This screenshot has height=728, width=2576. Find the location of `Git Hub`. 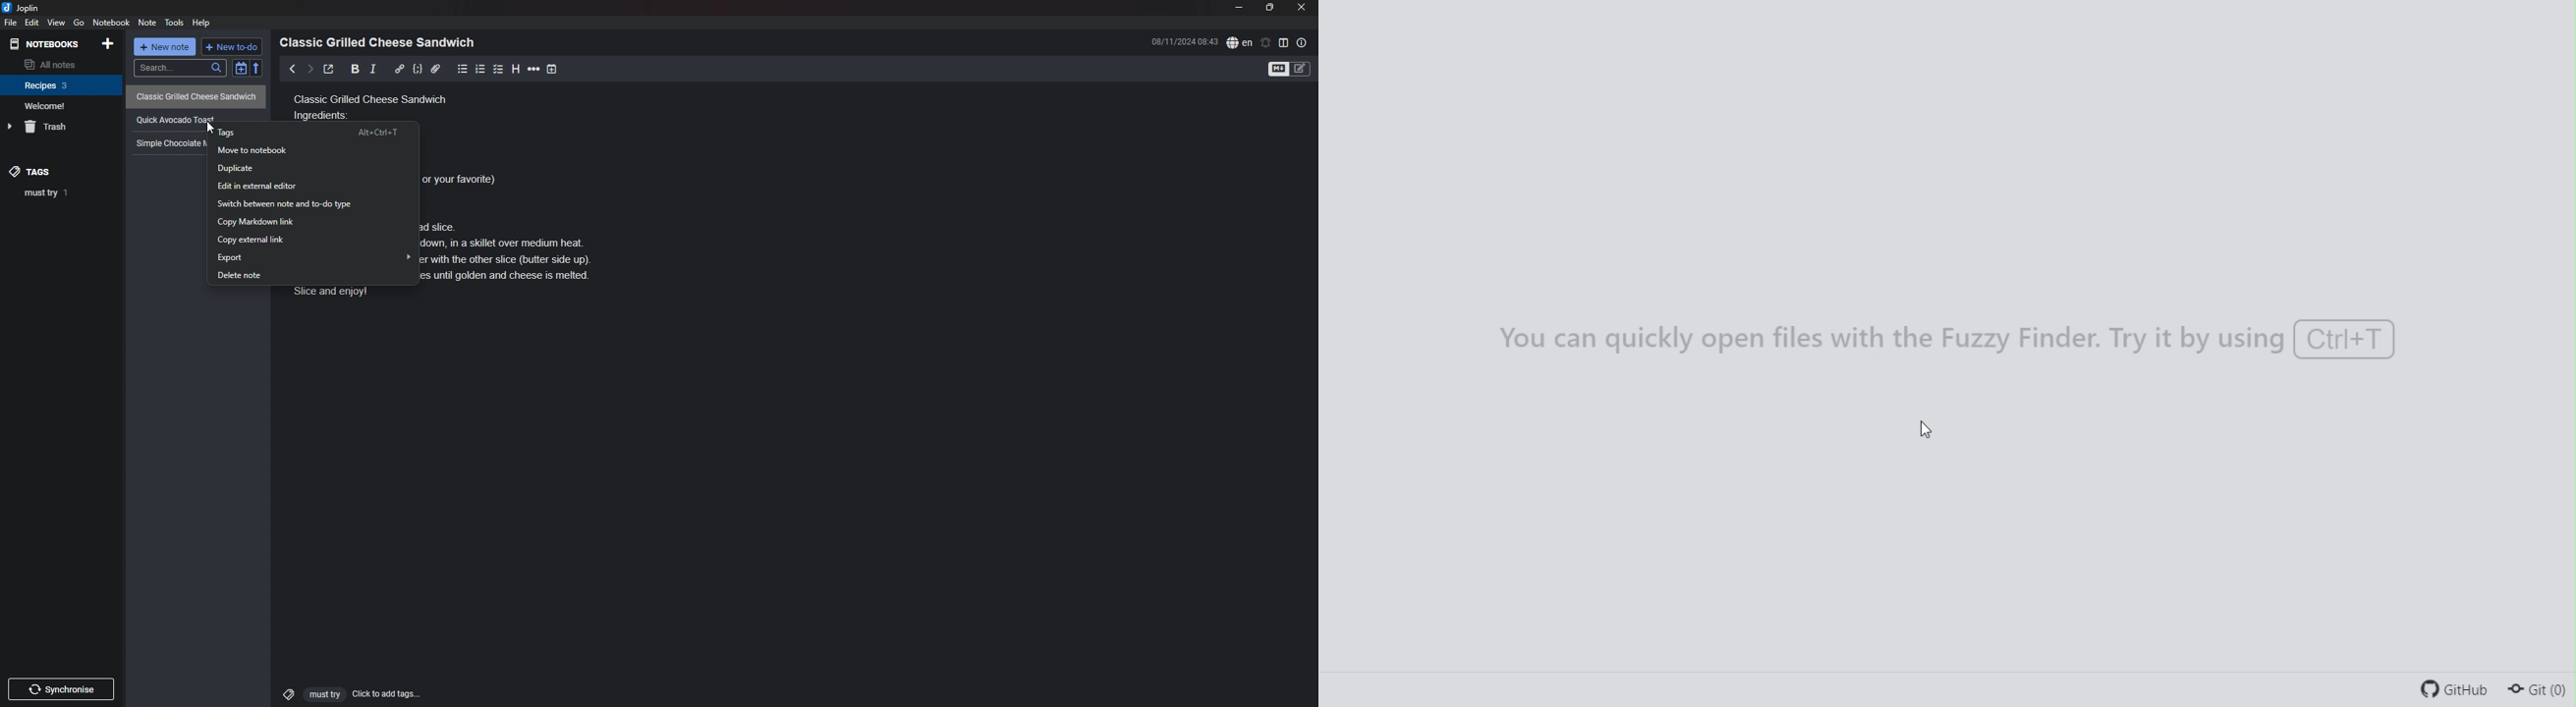

Git Hub is located at coordinates (2451, 690).